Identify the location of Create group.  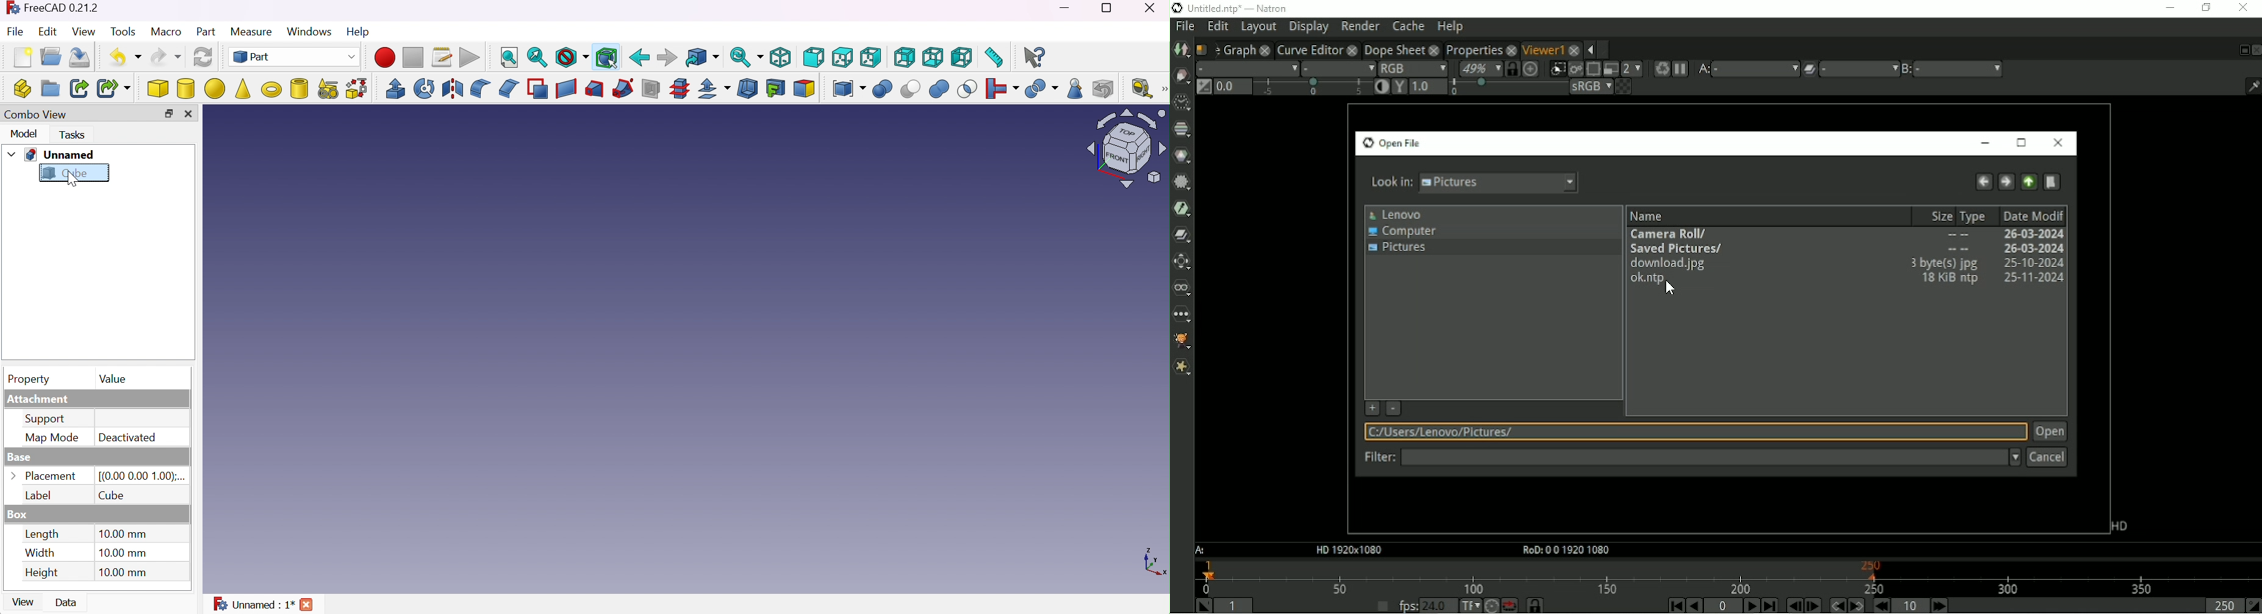
(52, 87).